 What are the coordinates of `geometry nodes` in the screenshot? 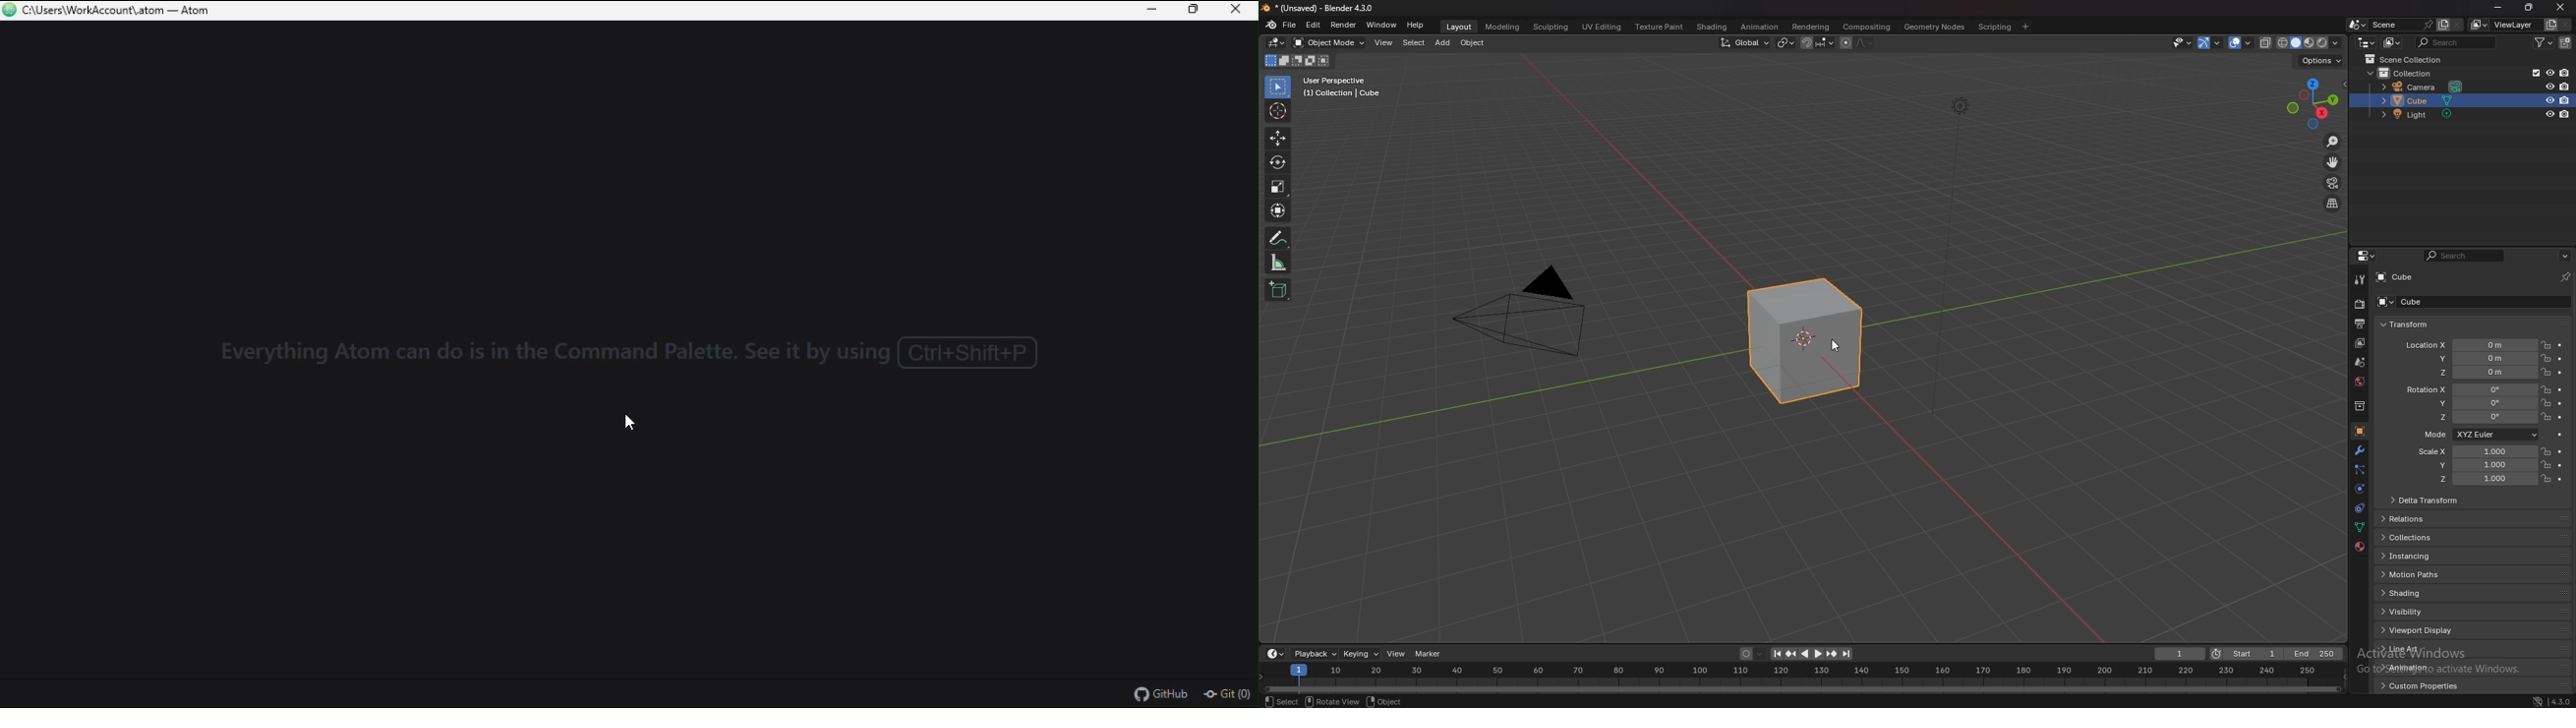 It's located at (1935, 26).